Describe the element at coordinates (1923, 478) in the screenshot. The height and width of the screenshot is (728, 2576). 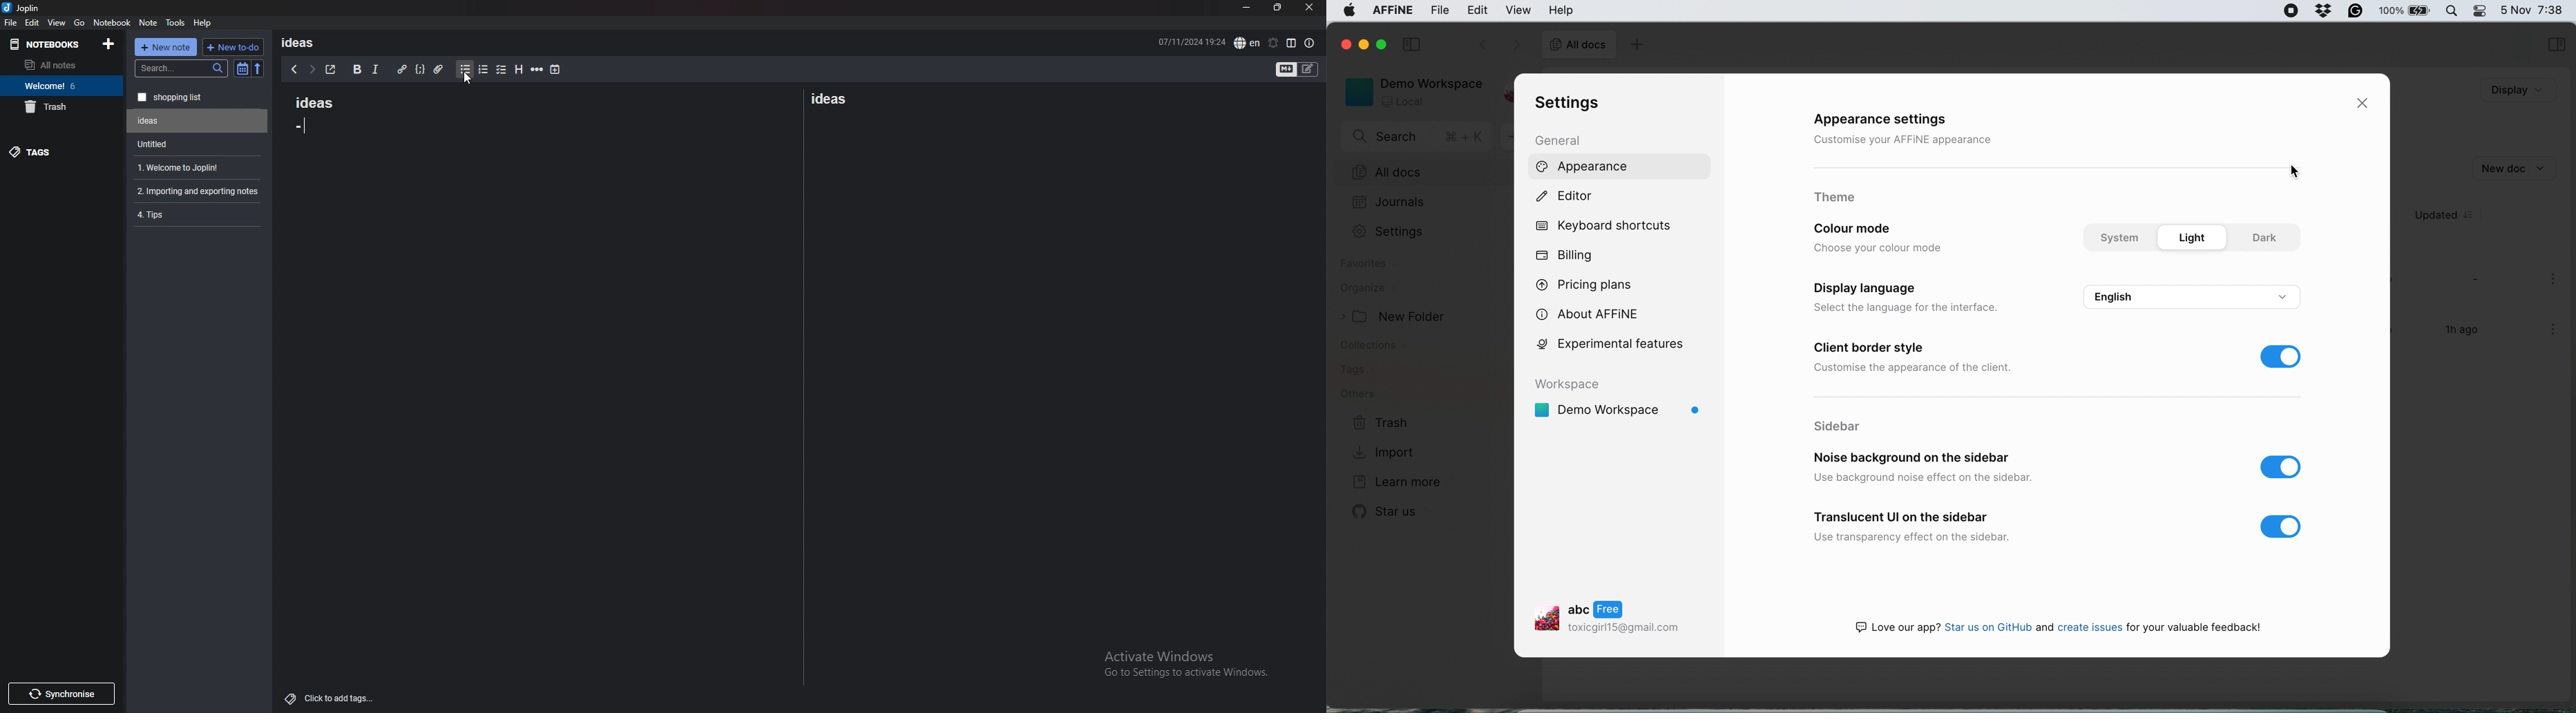
I see `use background noise effect on the sidebar` at that location.